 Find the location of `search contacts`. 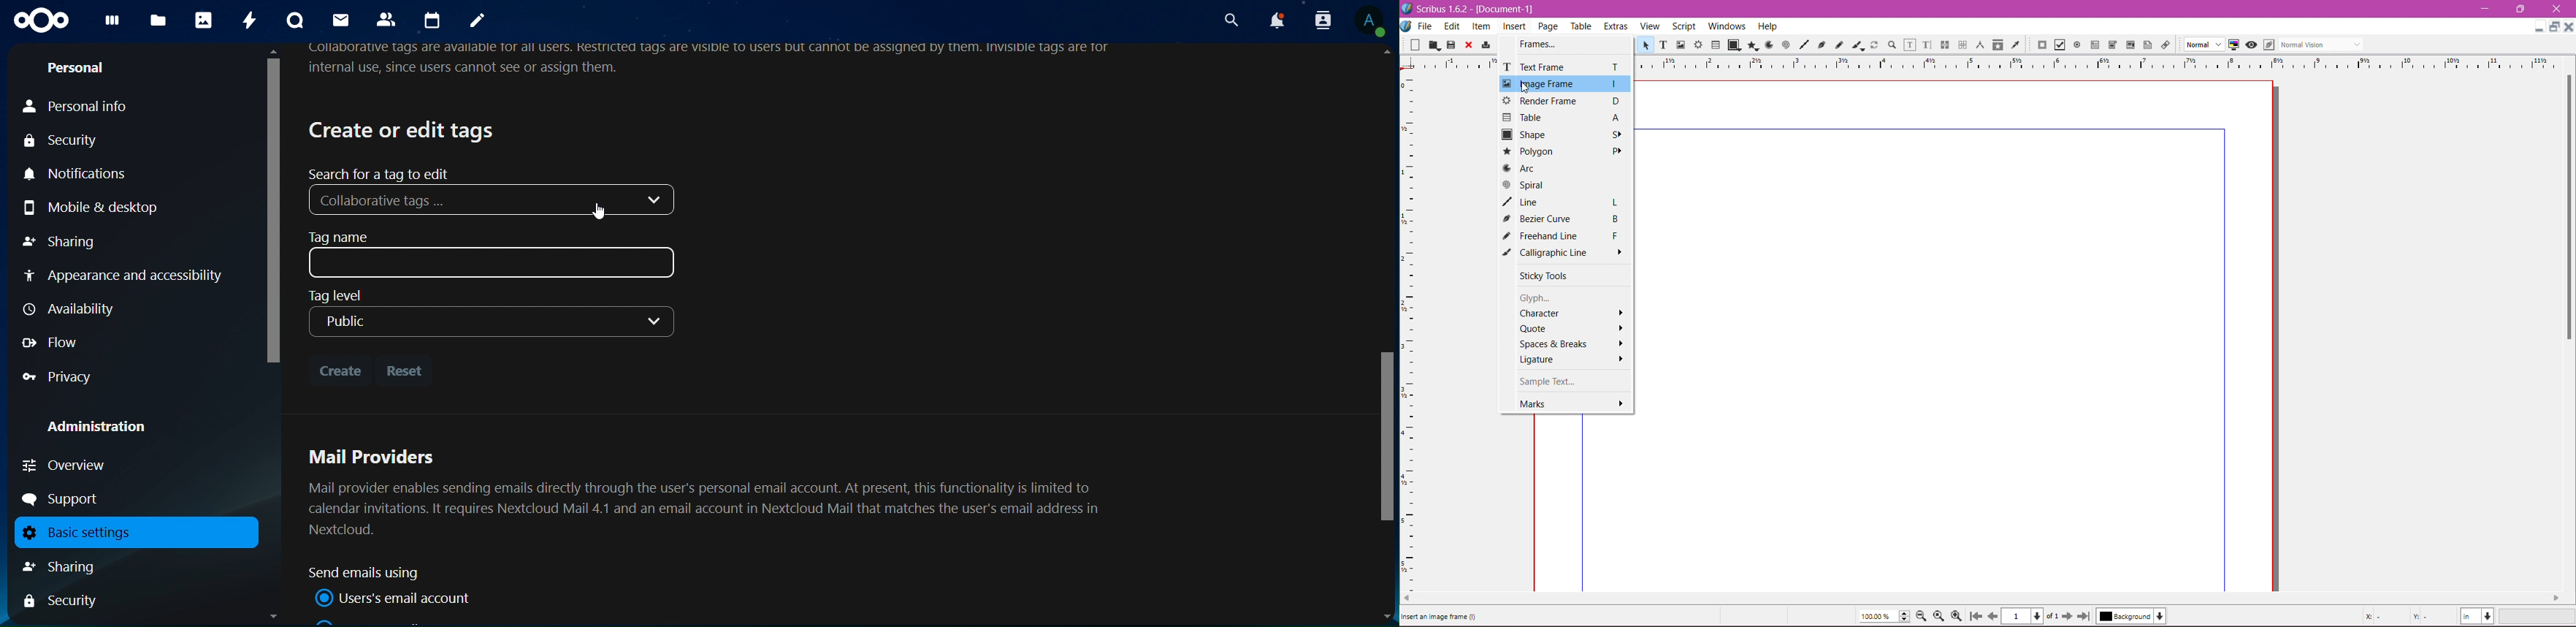

search contacts is located at coordinates (1317, 20).